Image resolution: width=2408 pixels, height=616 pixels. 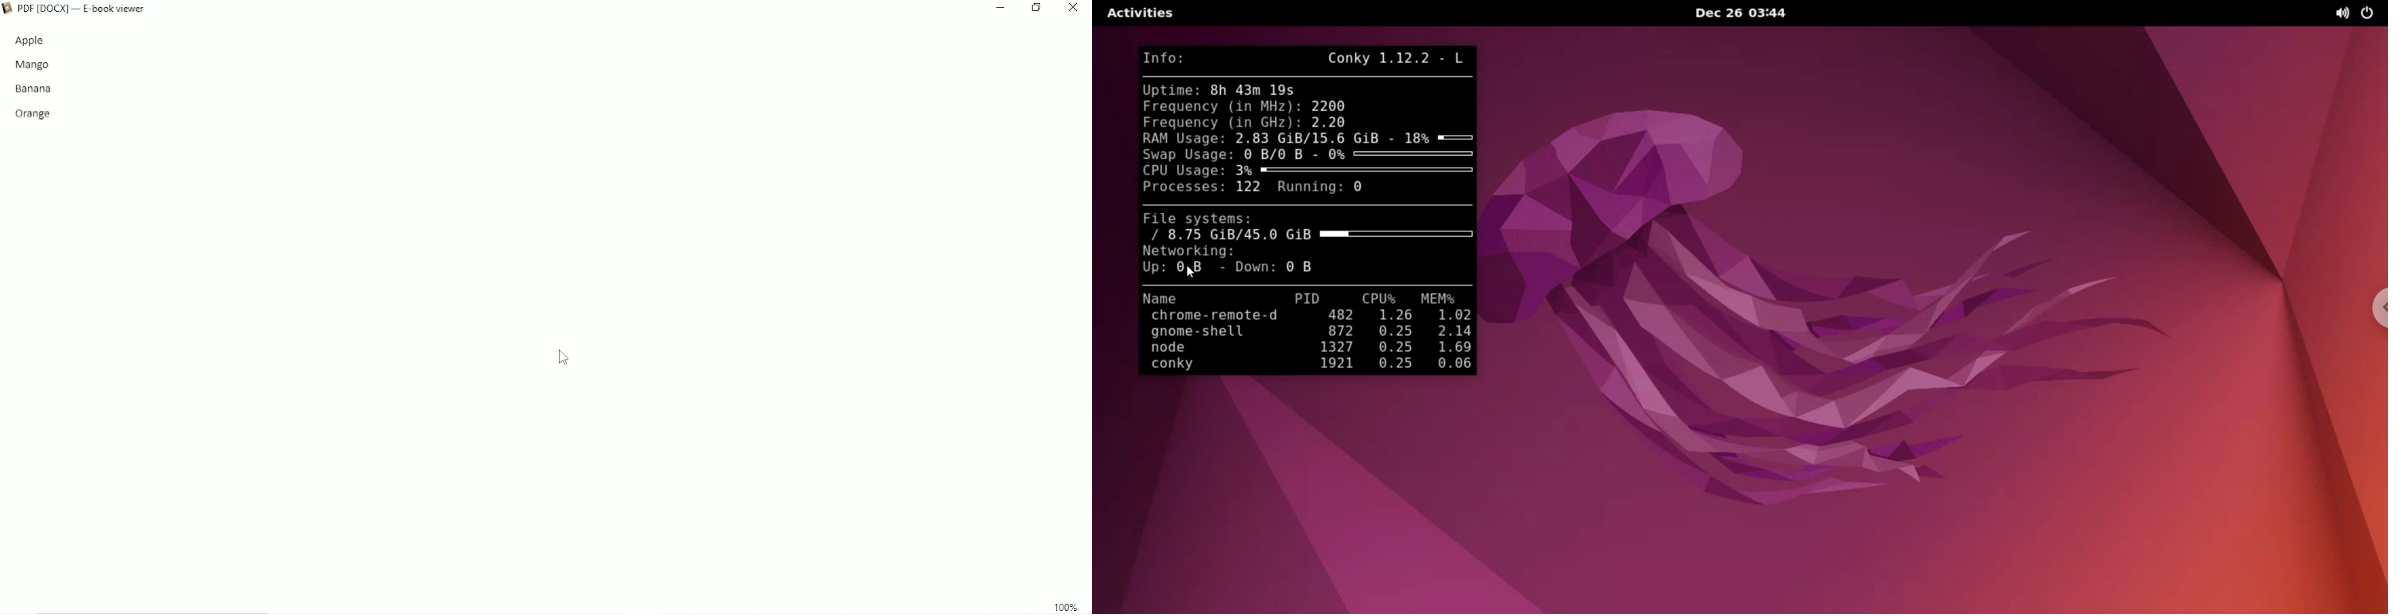 I want to click on Close, so click(x=1074, y=8).